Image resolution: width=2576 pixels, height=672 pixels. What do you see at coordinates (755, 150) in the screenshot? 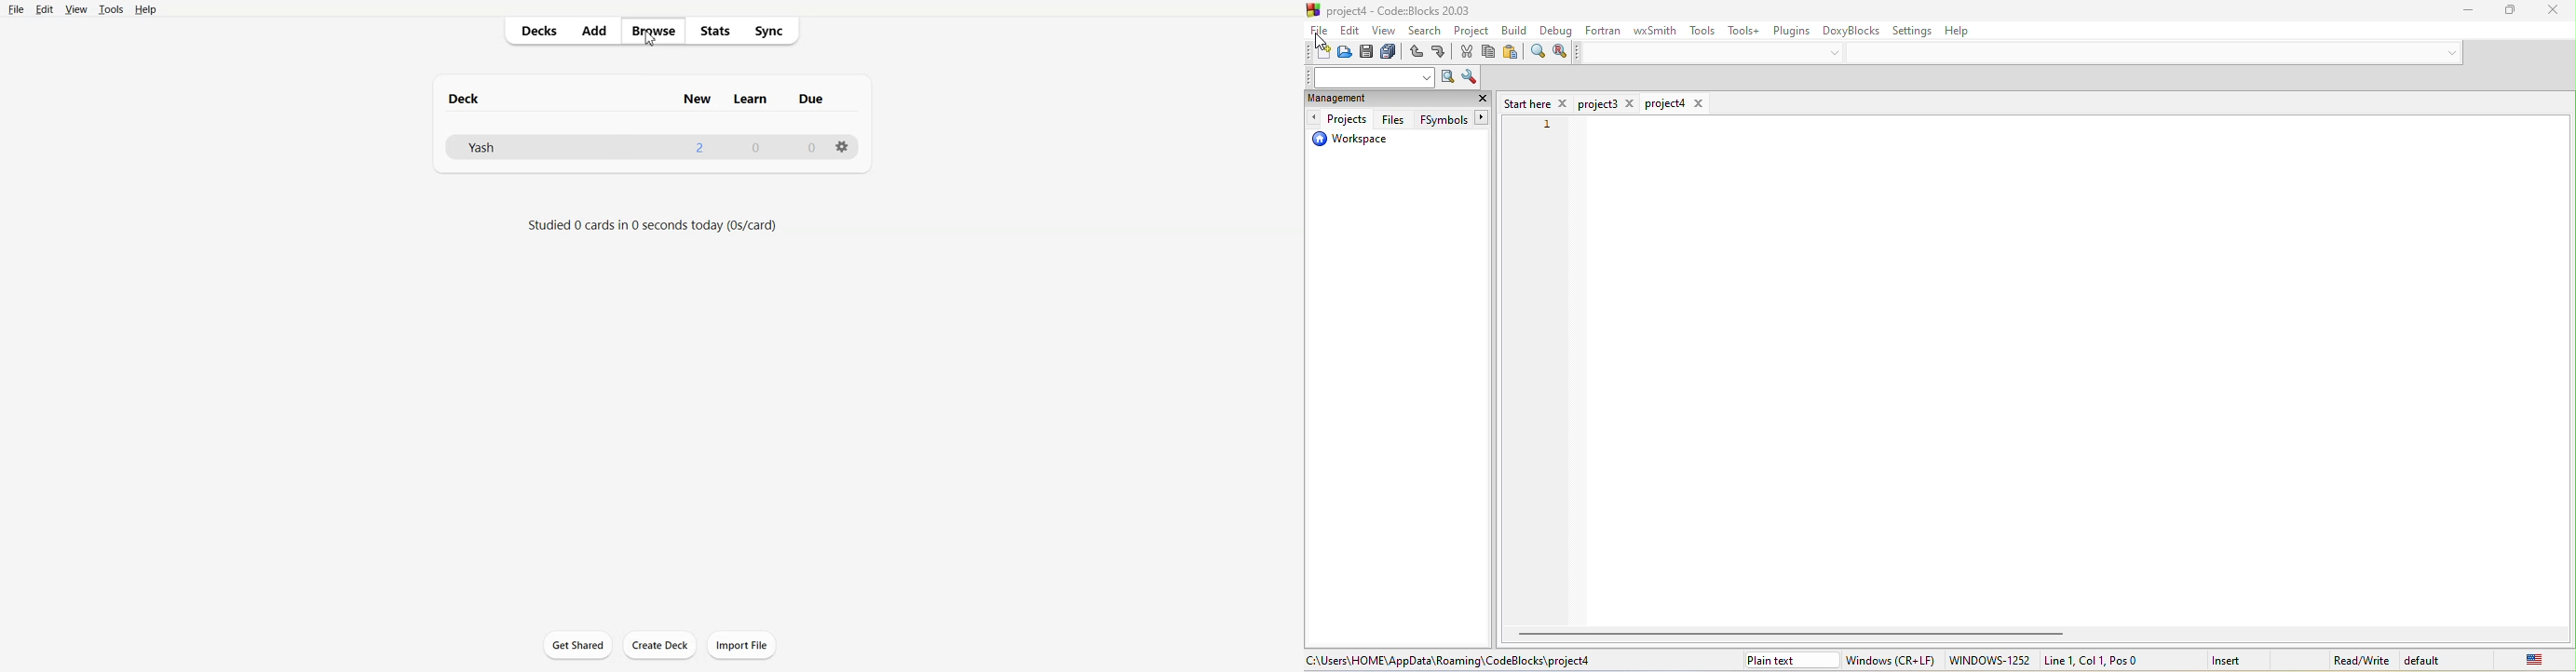
I see `0` at bounding box center [755, 150].